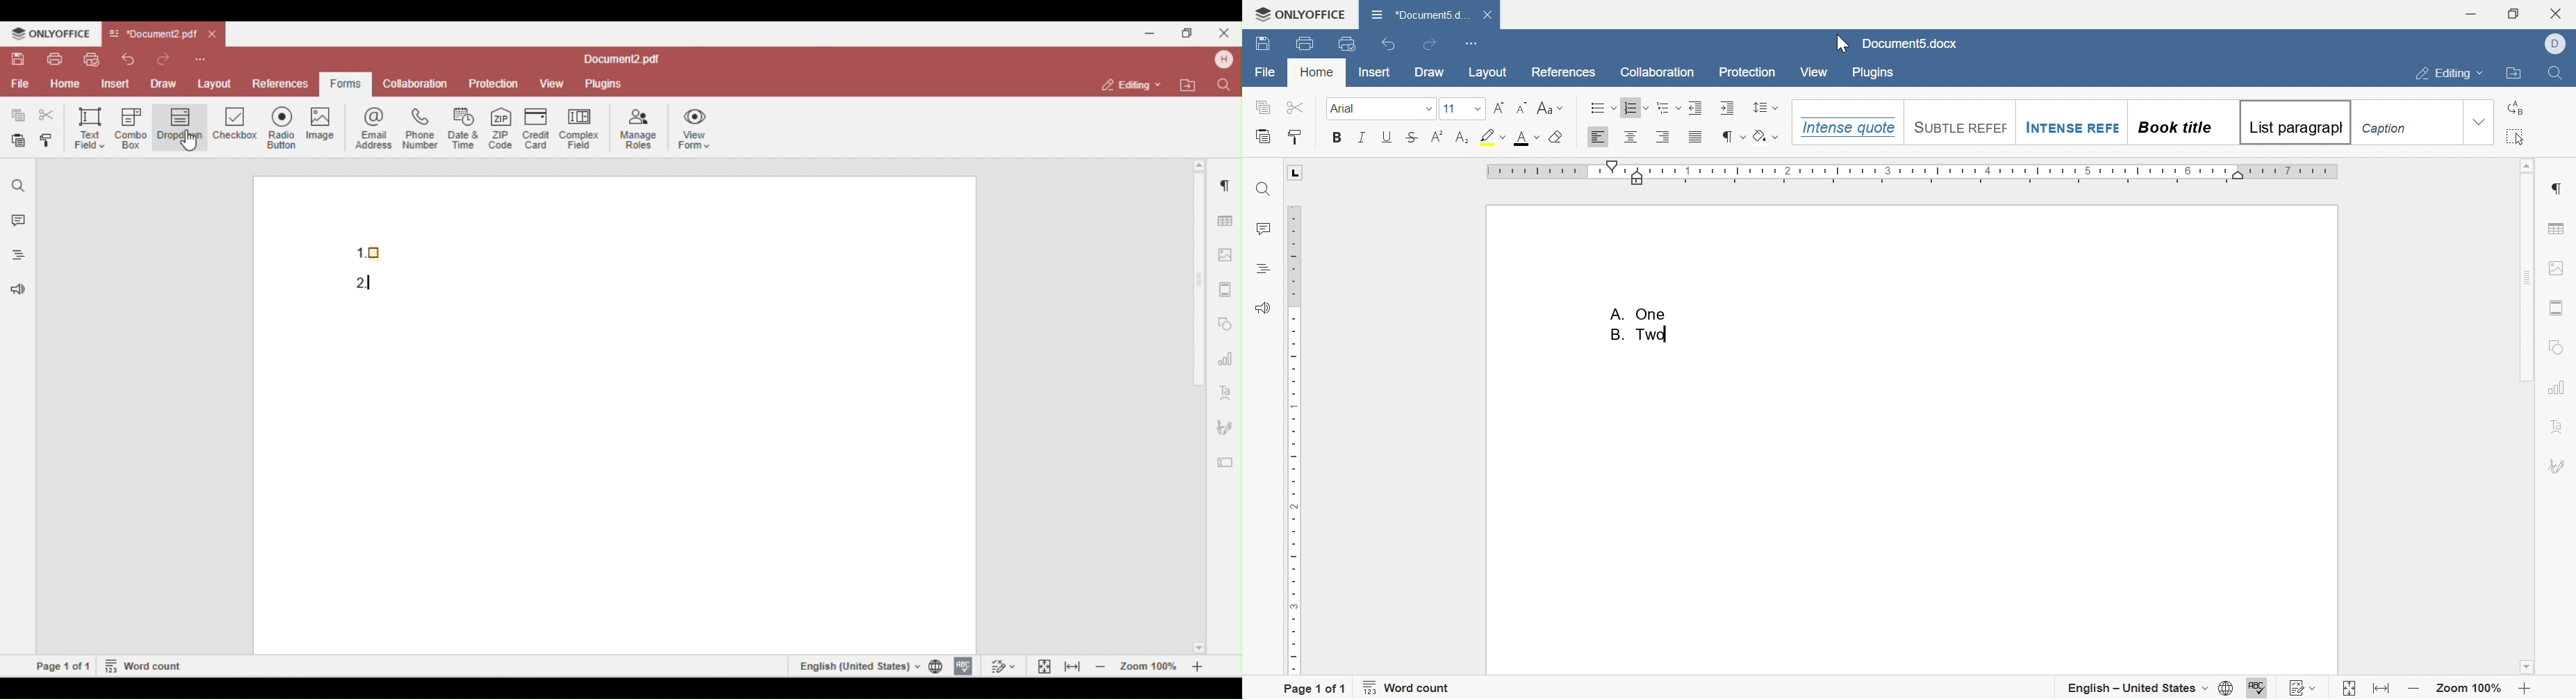 Image resolution: width=2576 pixels, height=700 pixels. I want to click on clear style, so click(1558, 137).